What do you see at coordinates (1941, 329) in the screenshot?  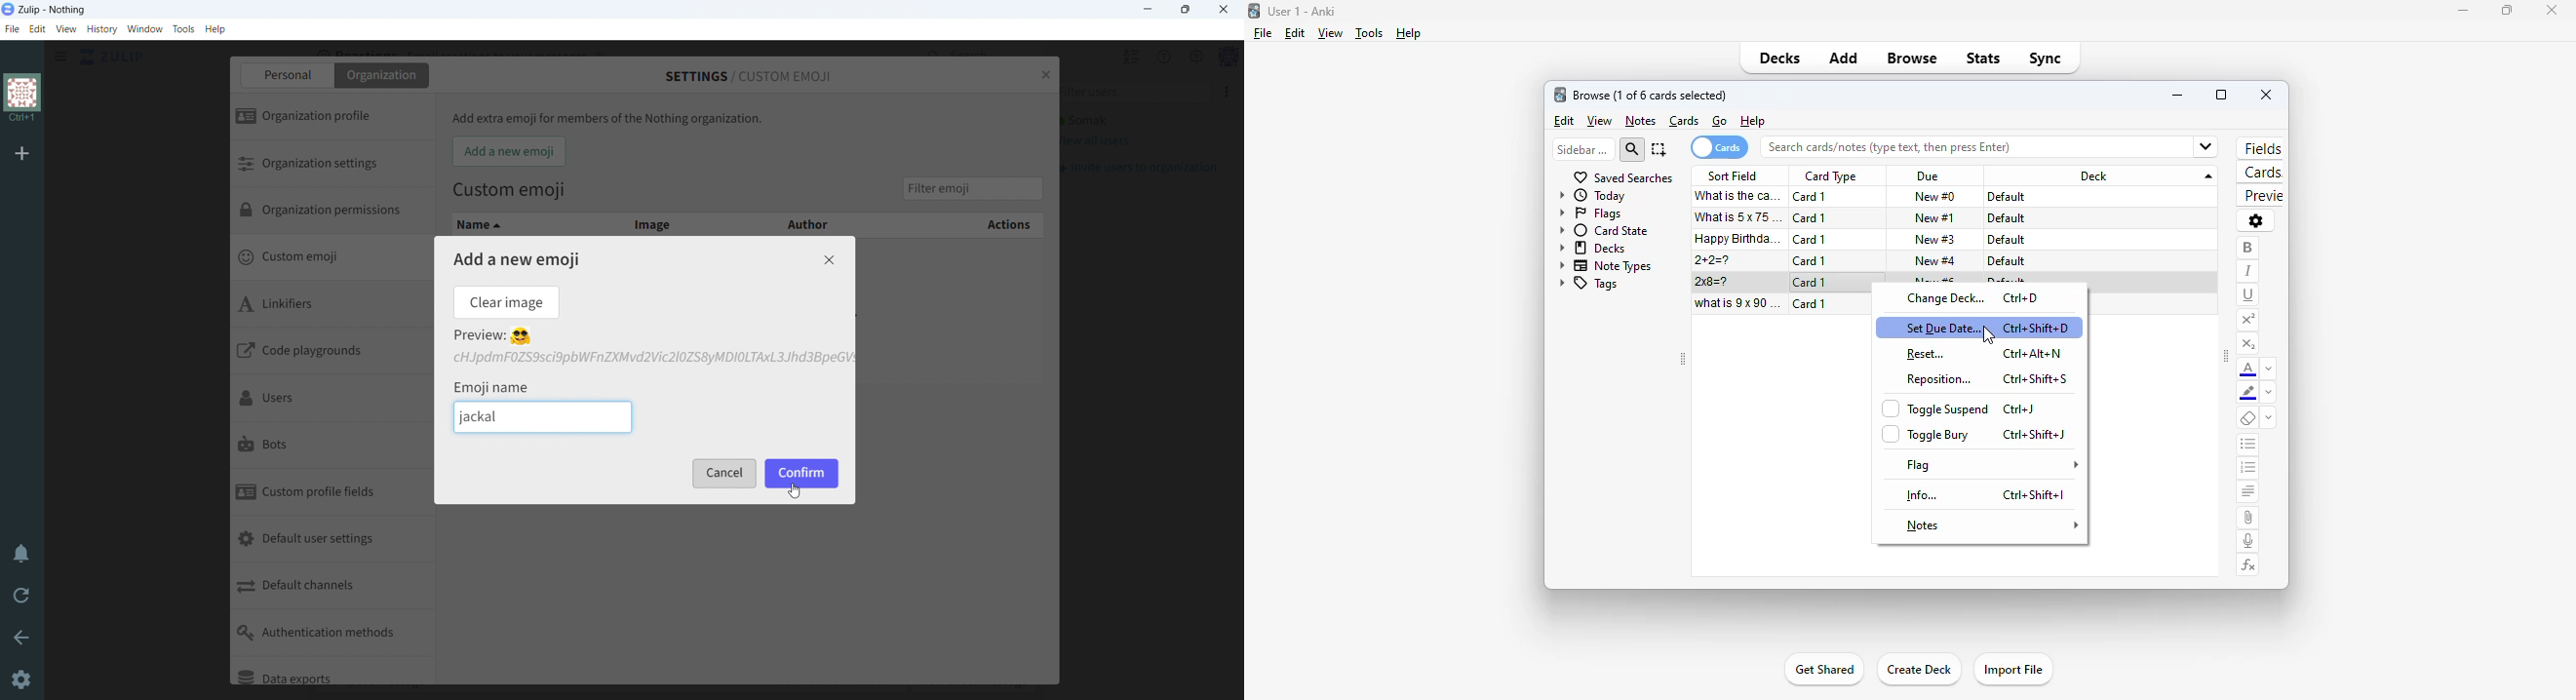 I see `set due date` at bounding box center [1941, 329].